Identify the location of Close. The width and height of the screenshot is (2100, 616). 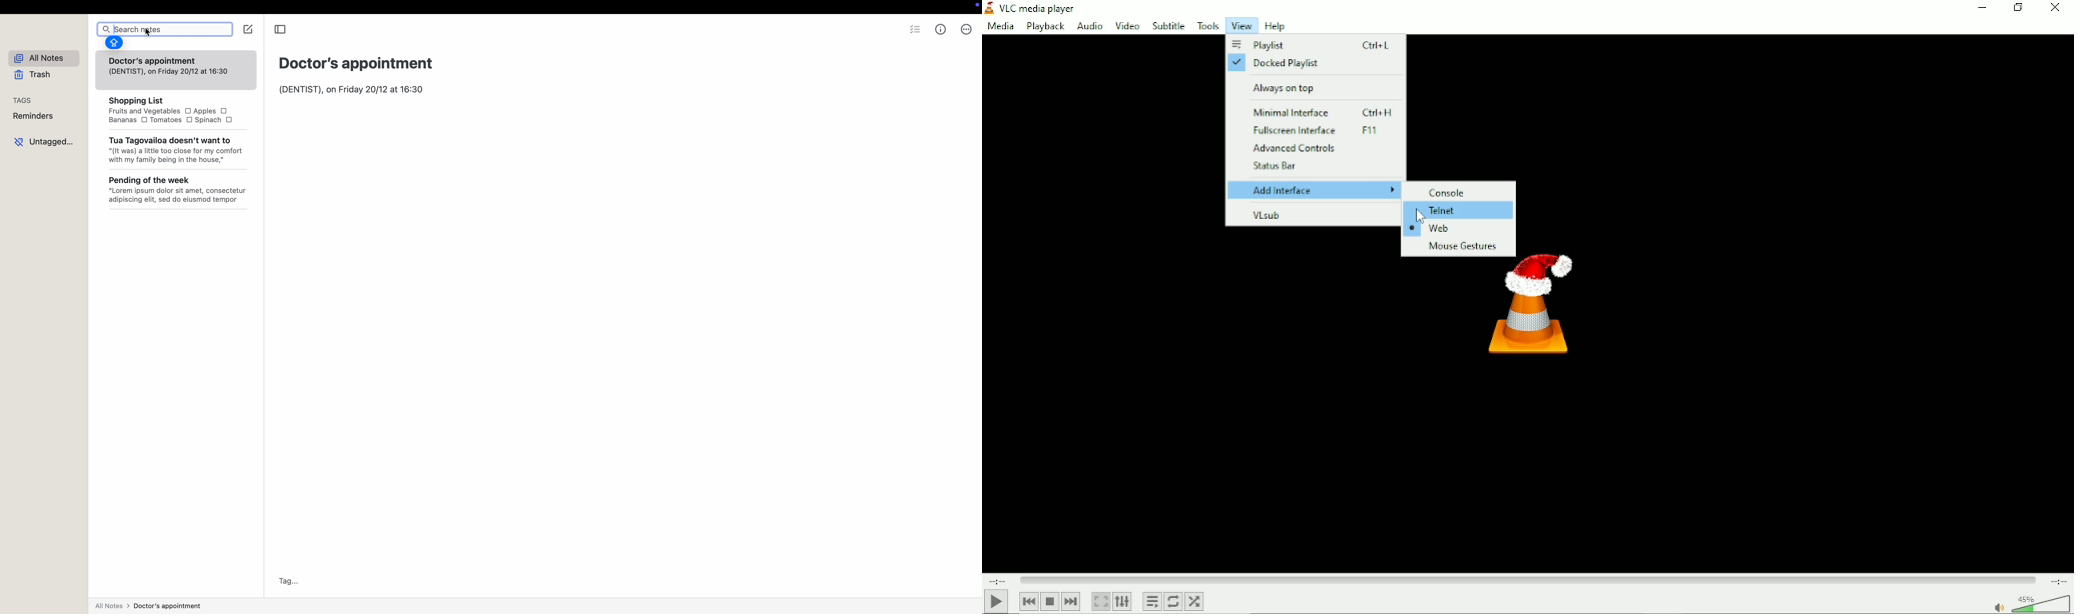
(2058, 10).